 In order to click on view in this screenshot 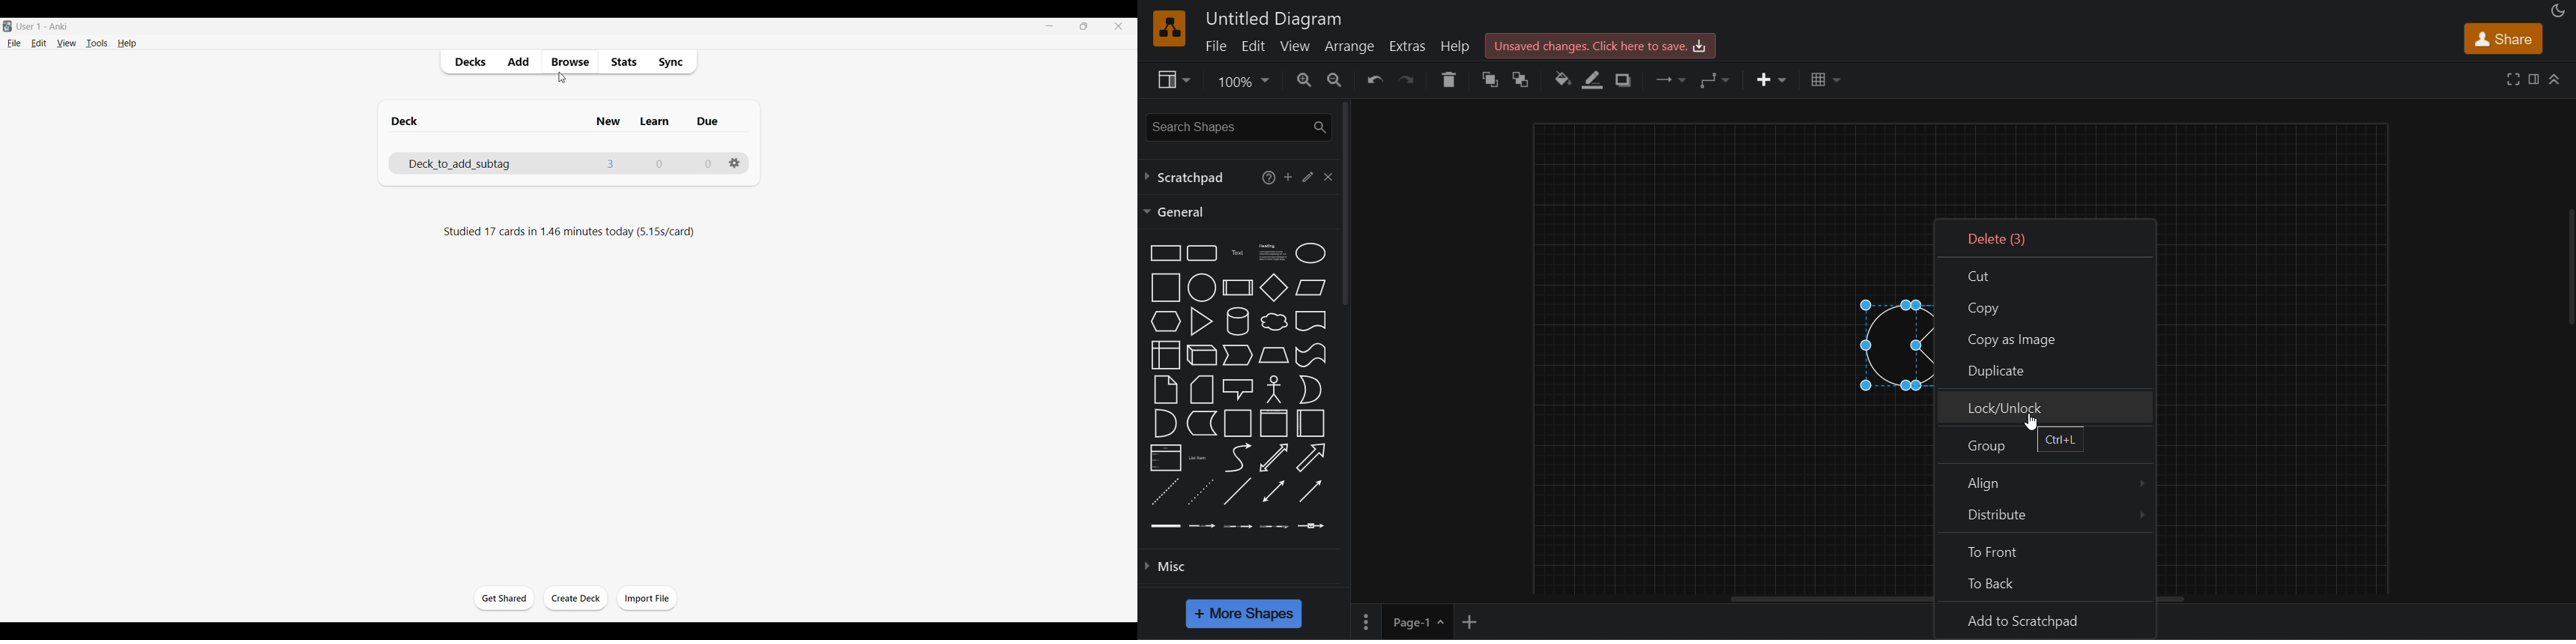, I will do `click(1172, 79)`.